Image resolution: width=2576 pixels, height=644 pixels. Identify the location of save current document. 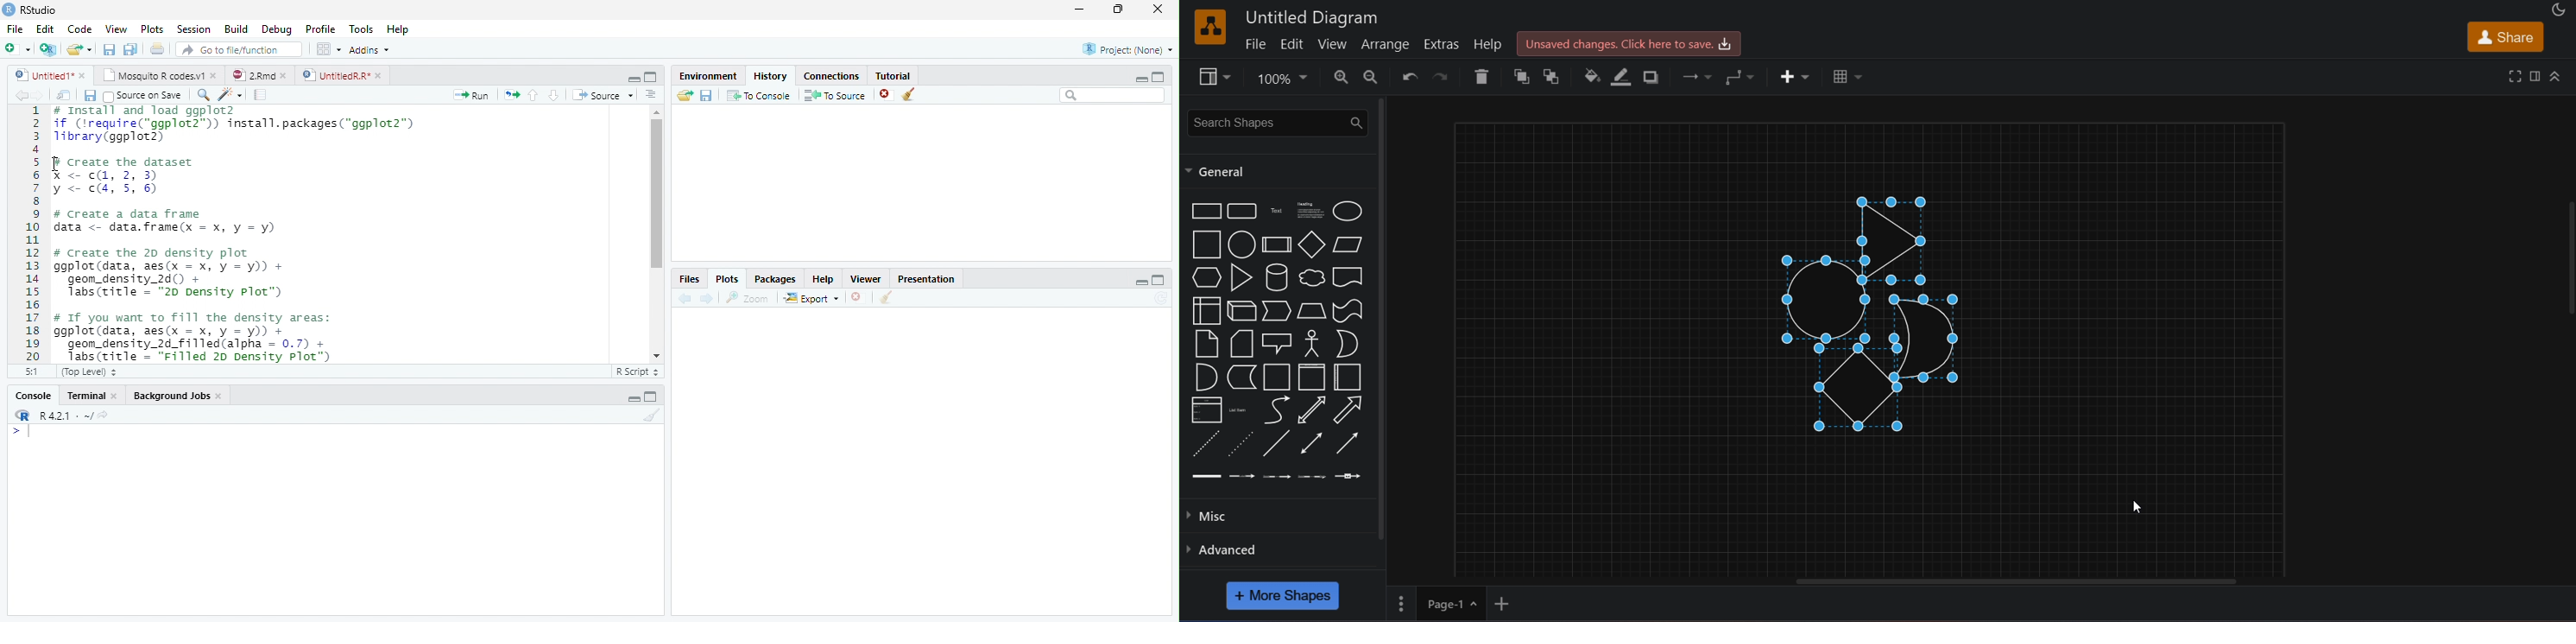
(108, 49).